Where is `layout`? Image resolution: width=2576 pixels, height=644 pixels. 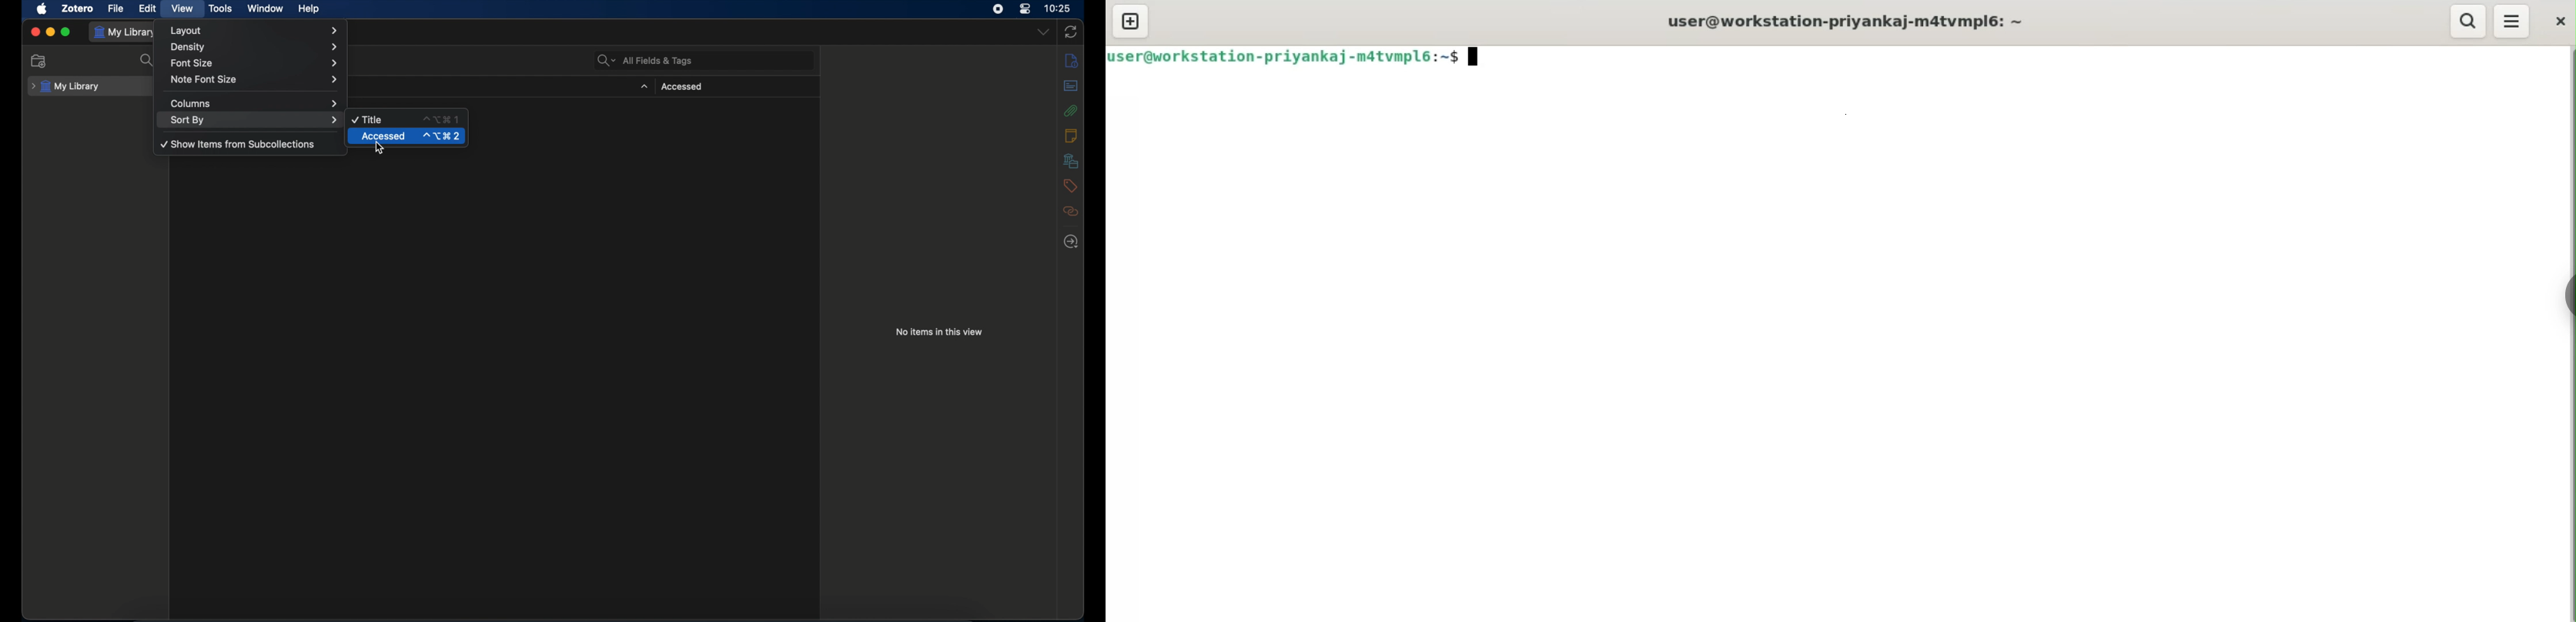 layout is located at coordinates (253, 31).